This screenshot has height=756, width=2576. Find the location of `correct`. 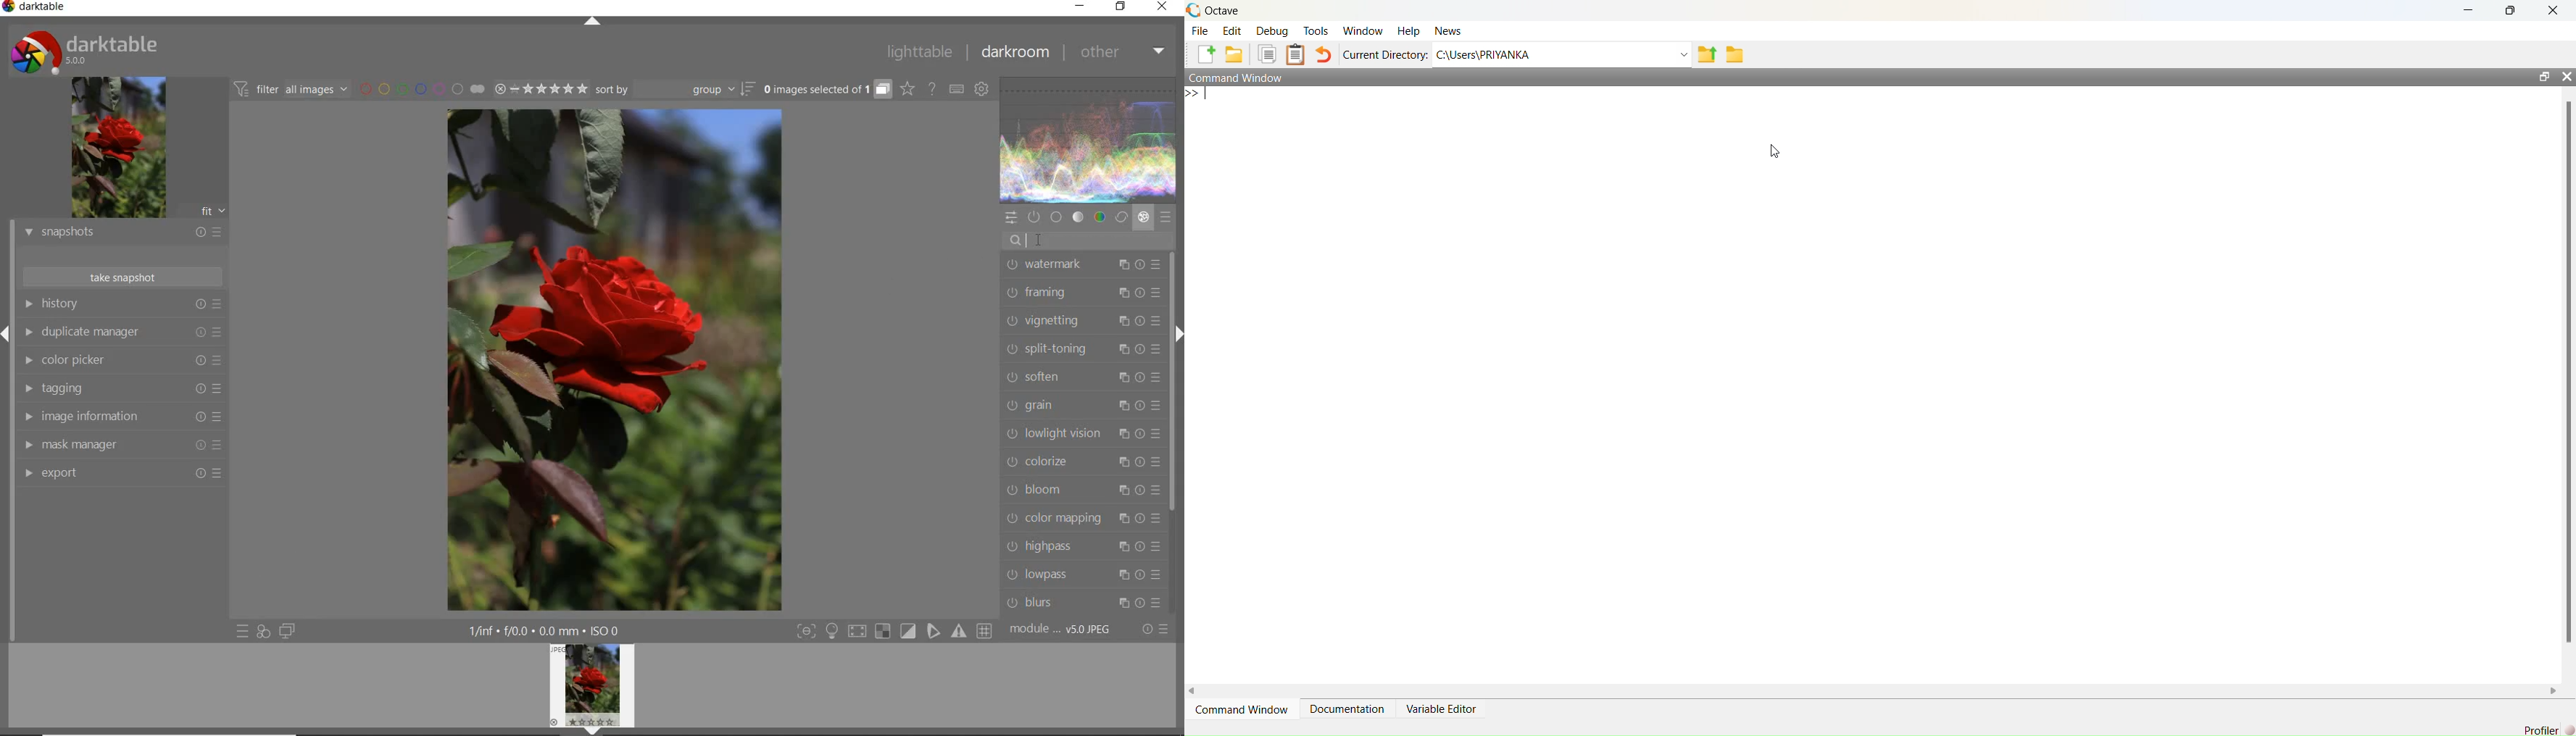

correct is located at coordinates (1122, 218).